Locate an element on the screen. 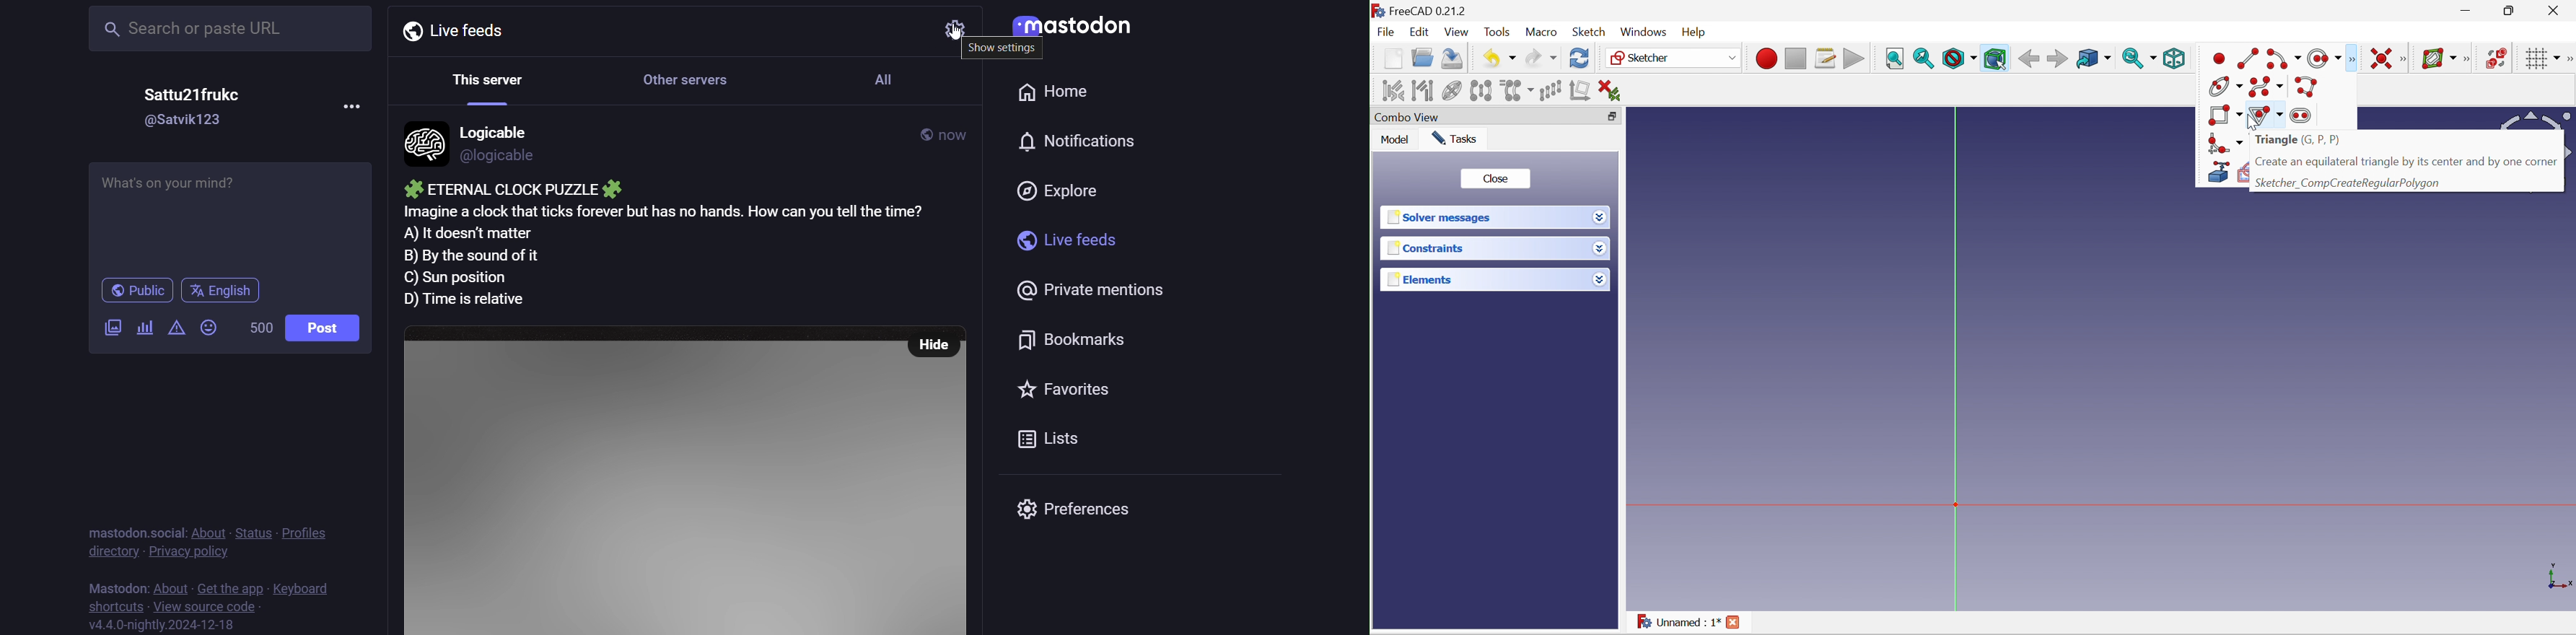 The height and width of the screenshot is (644, 2576). search is located at coordinates (227, 31).